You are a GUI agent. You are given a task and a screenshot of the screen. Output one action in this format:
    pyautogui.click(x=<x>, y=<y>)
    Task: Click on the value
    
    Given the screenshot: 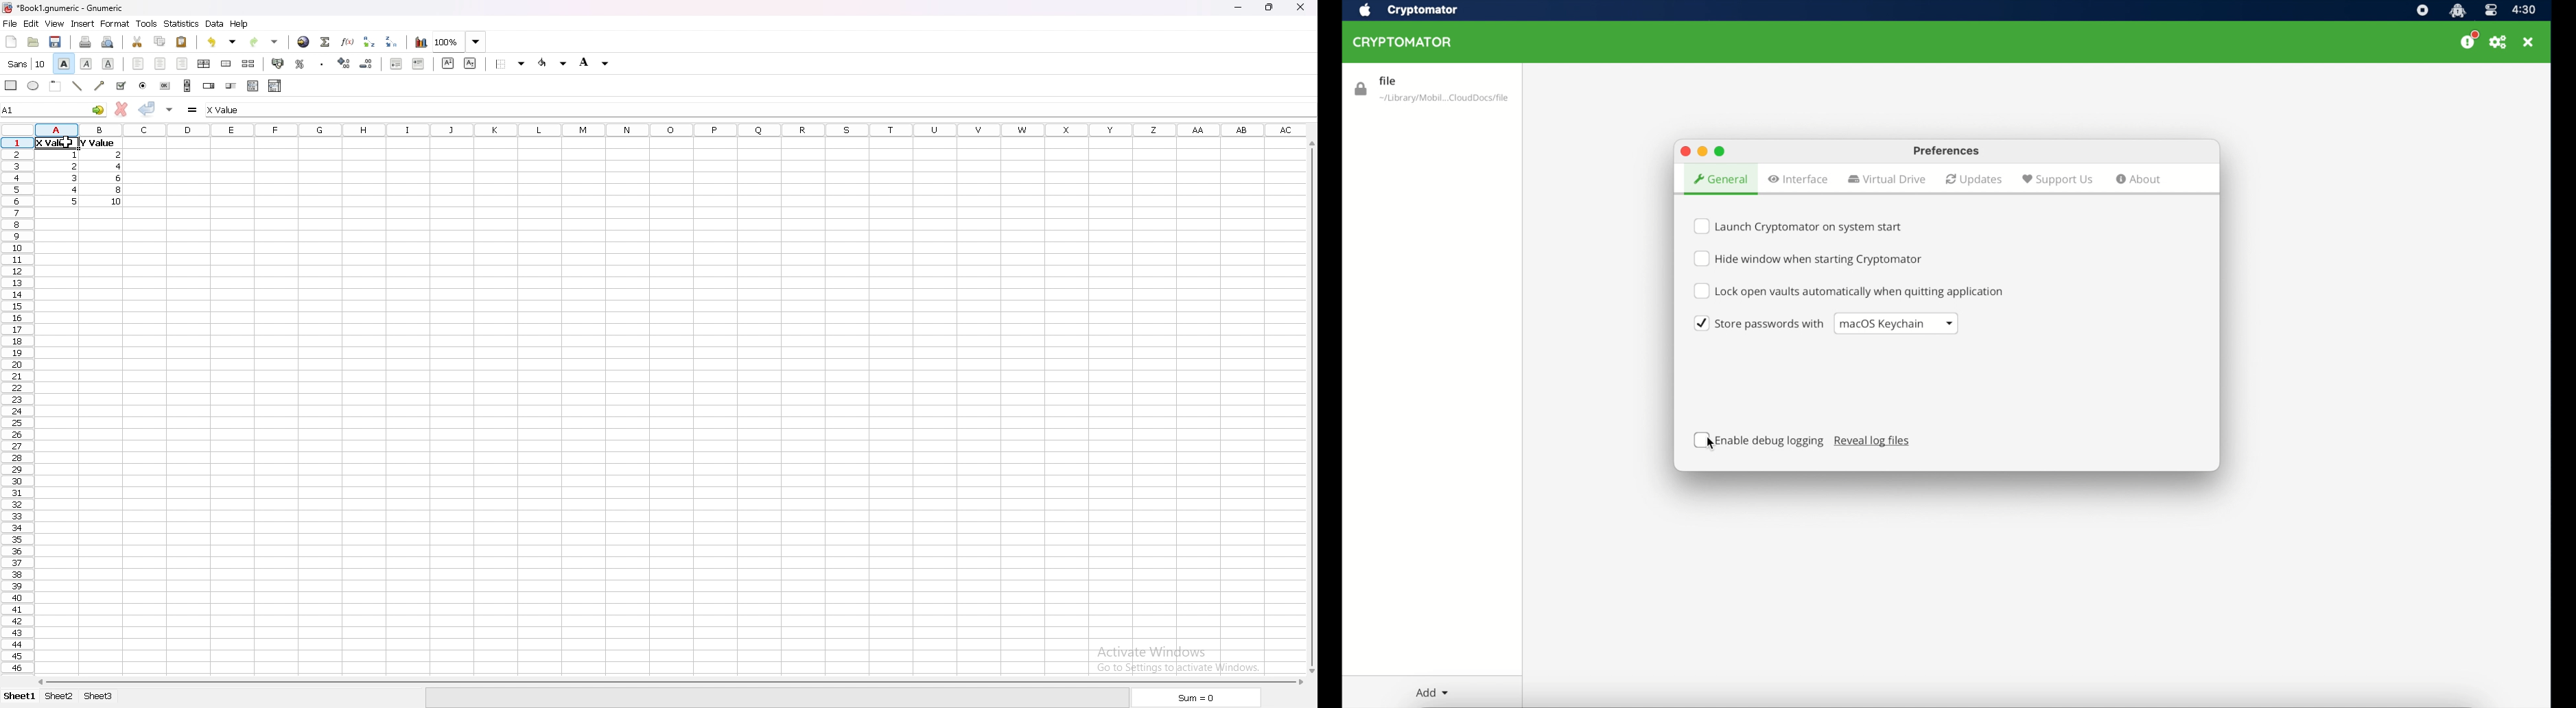 What is the action you would take?
    pyautogui.click(x=119, y=154)
    